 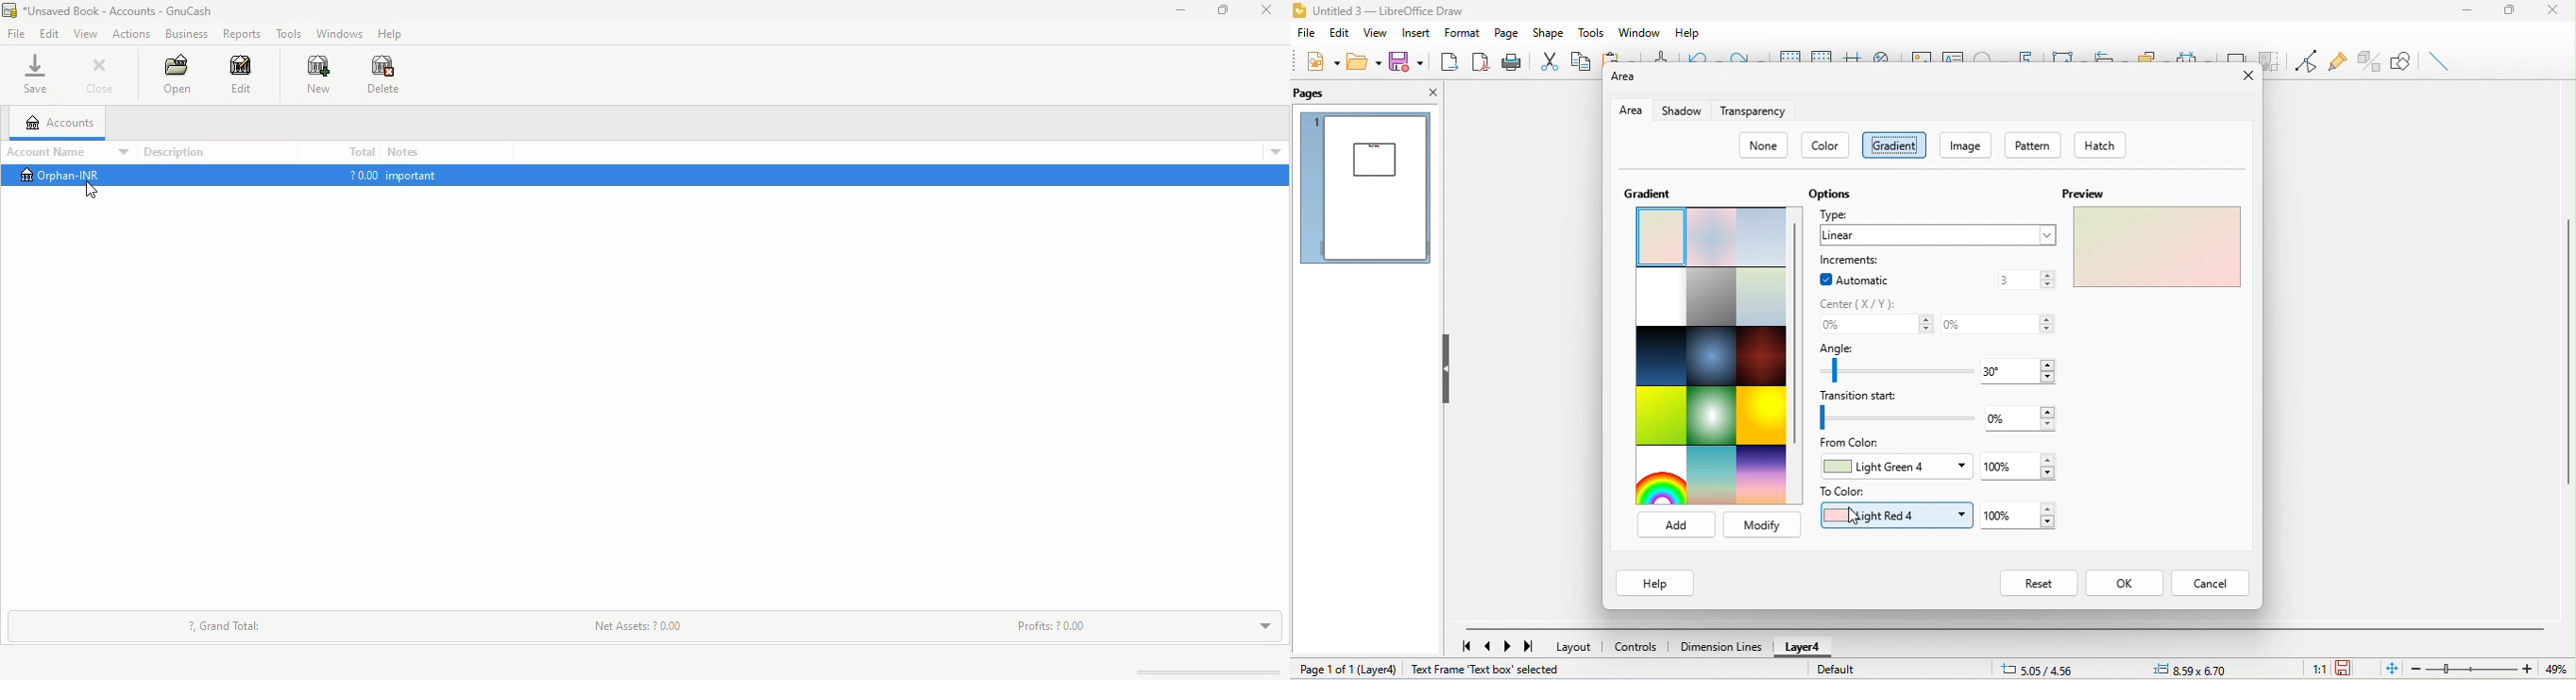 I want to click on pastel dream, so click(x=1710, y=237).